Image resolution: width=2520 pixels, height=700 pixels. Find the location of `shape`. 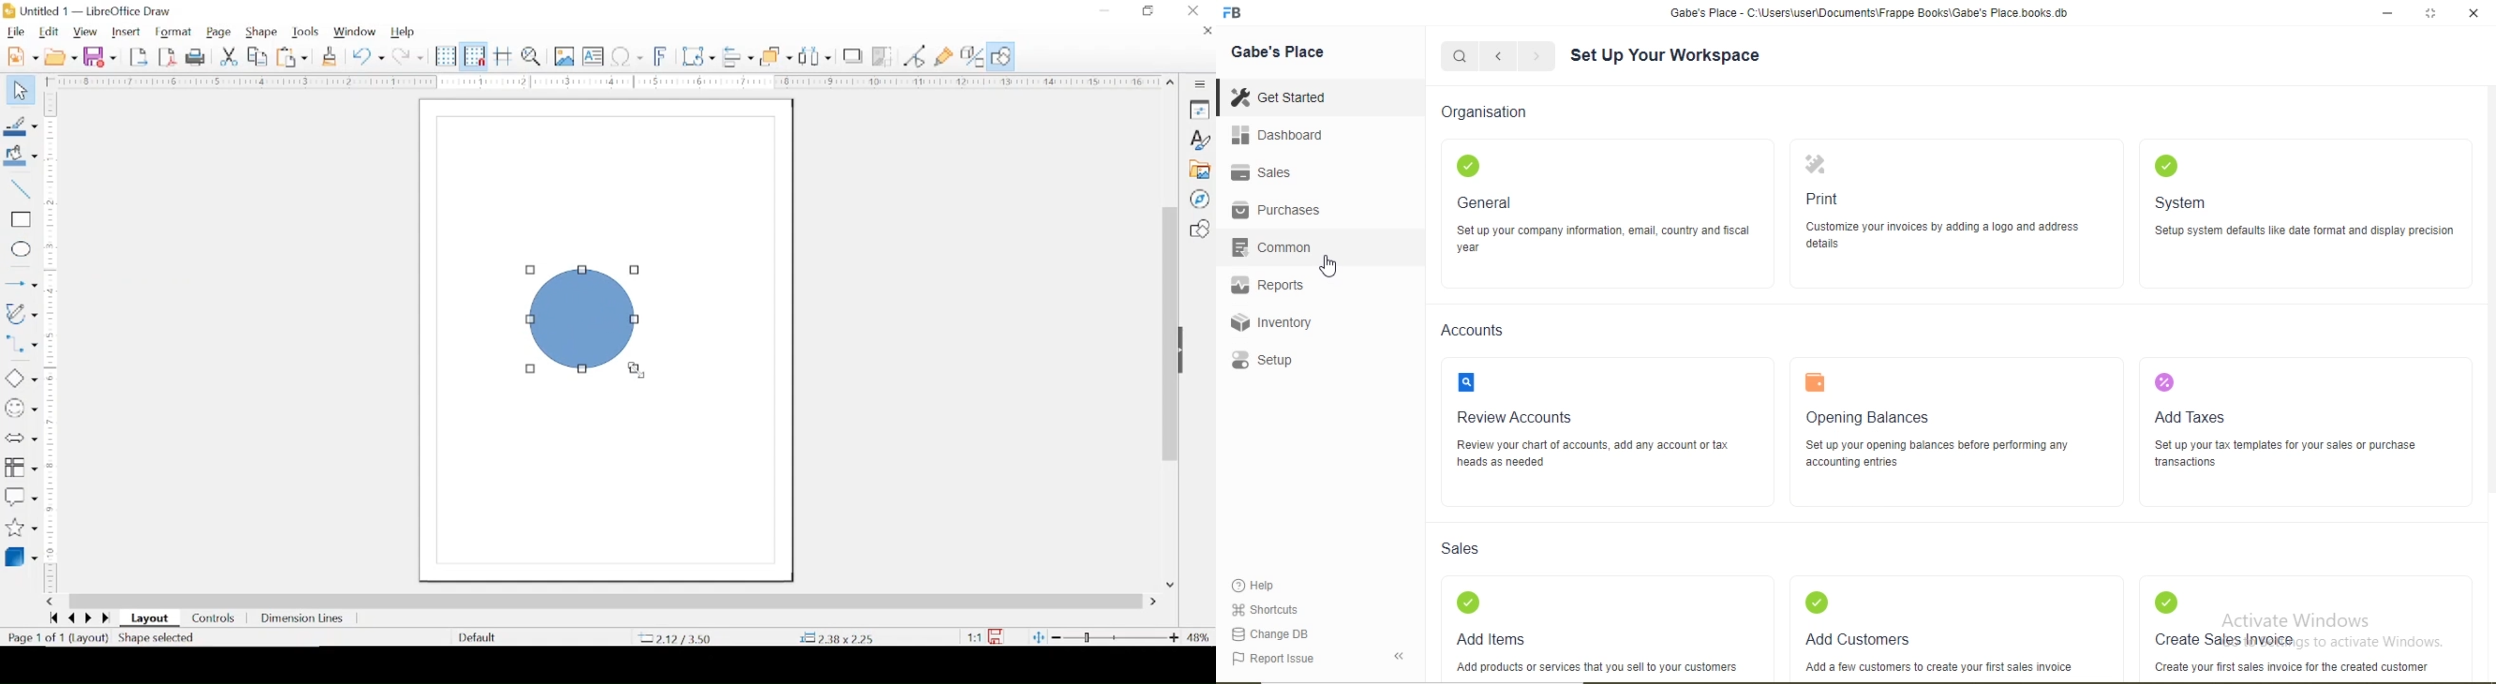

shape is located at coordinates (263, 32).